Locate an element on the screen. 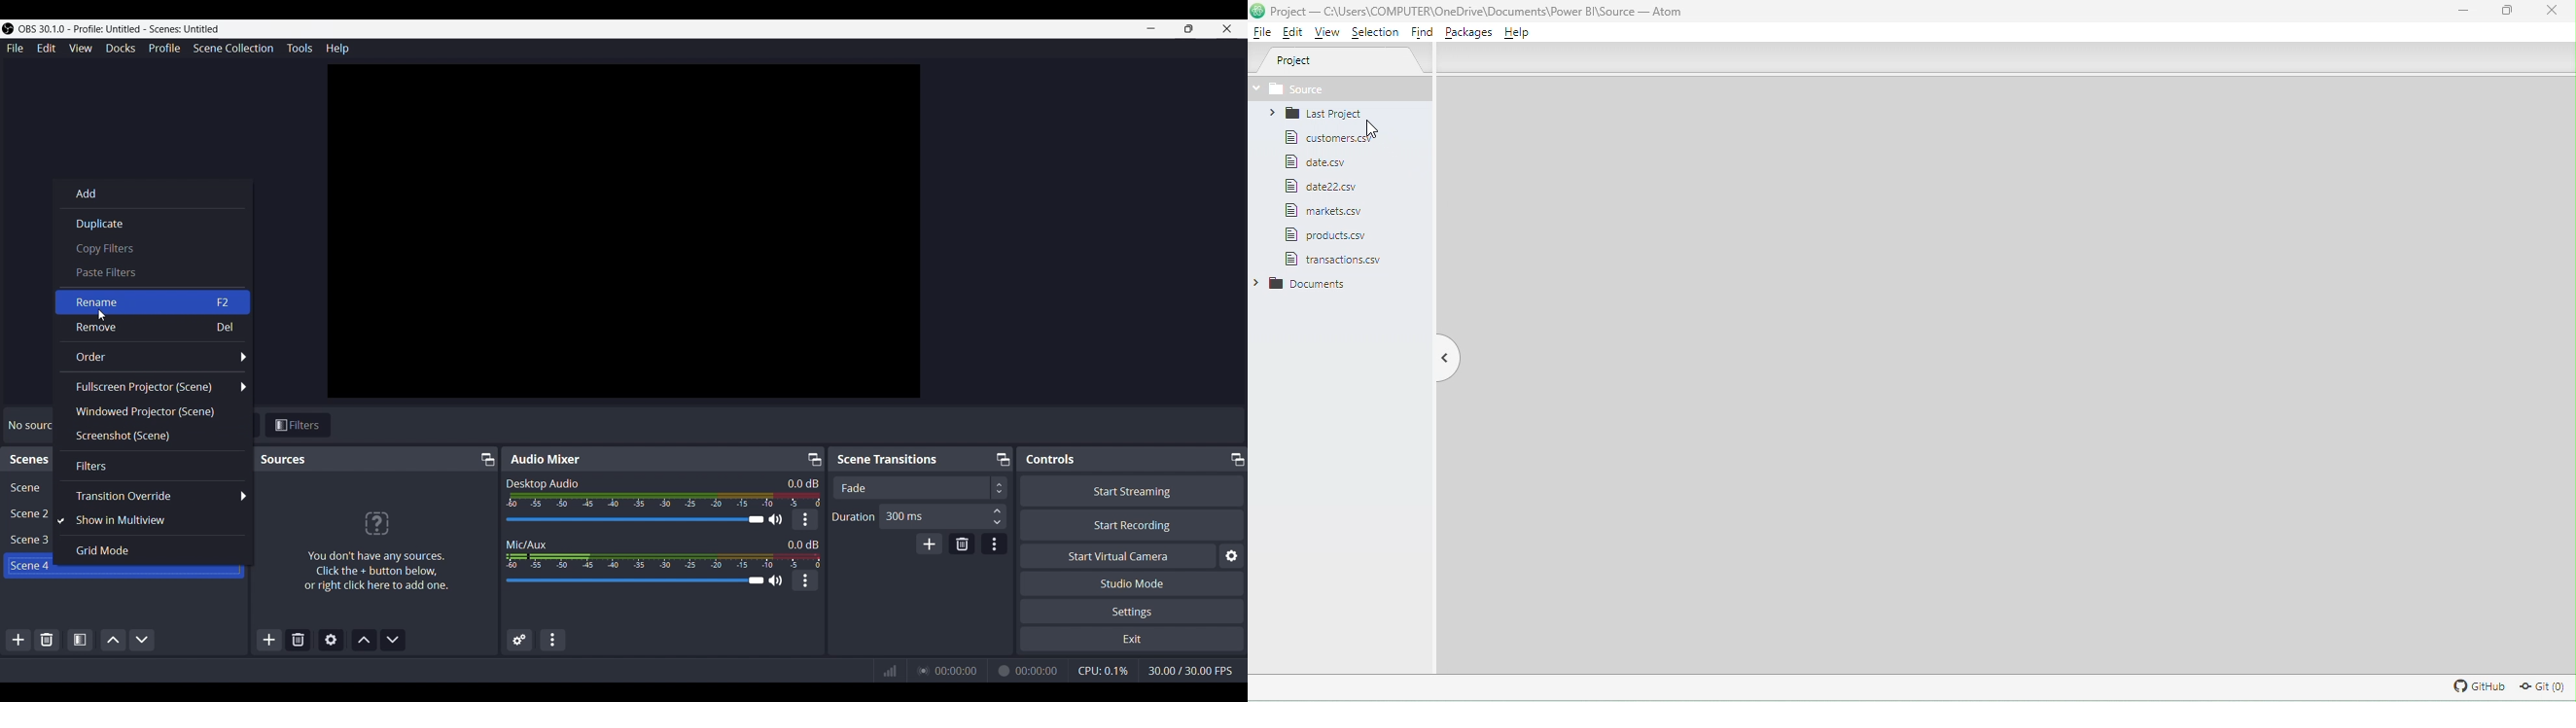 The image size is (2576, 728). Open scene filters is located at coordinates (79, 638).